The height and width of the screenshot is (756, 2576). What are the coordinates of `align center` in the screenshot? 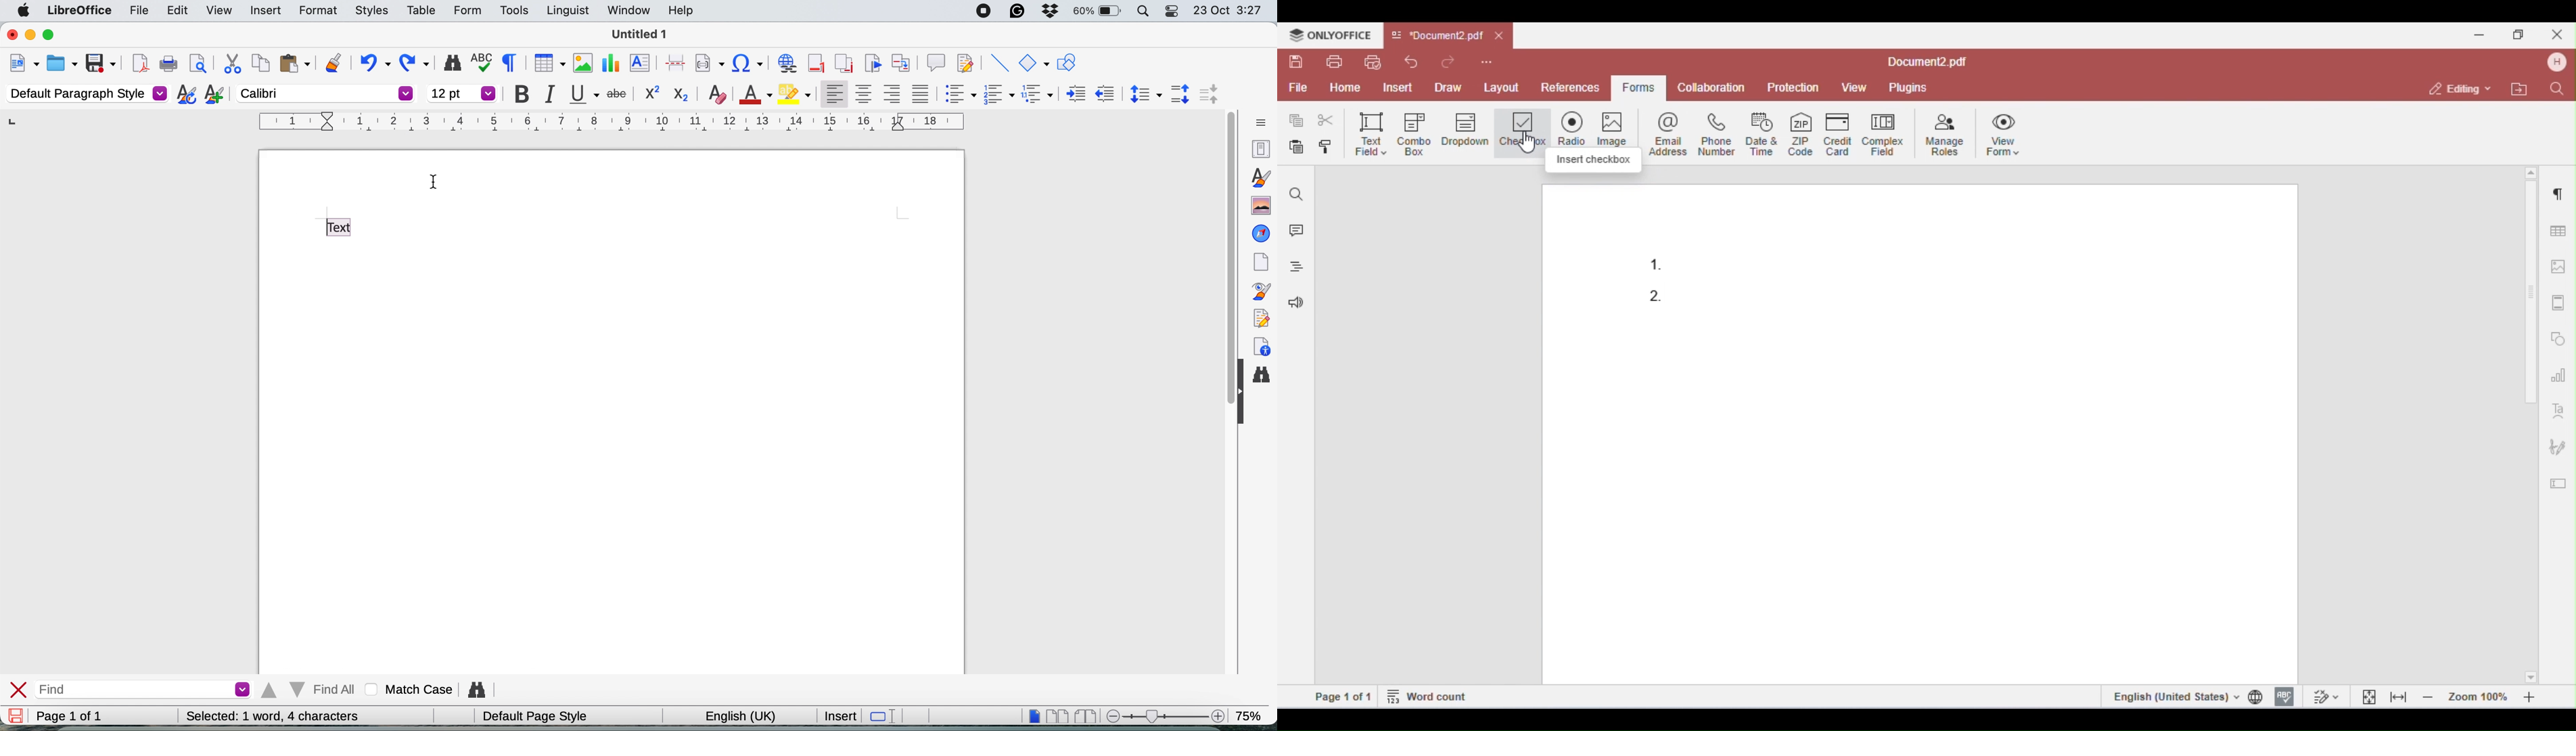 It's located at (864, 95).